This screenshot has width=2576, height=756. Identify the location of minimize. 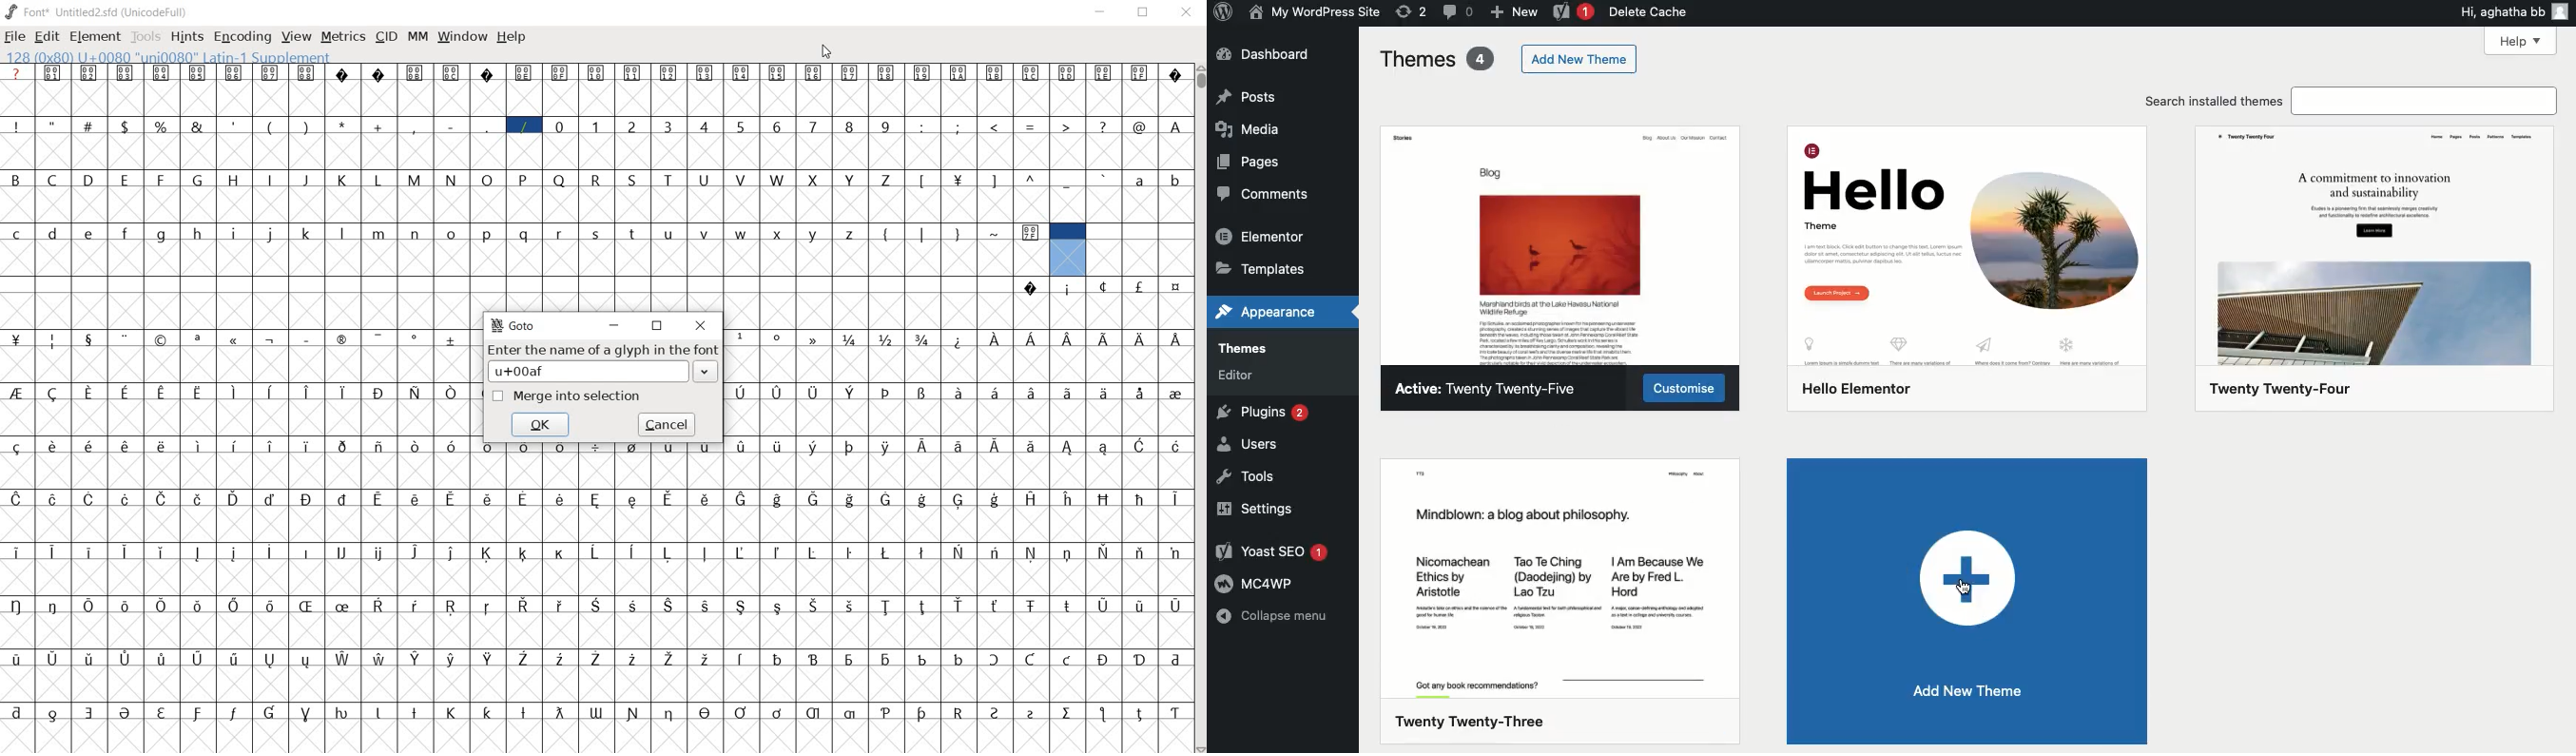
(615, 325).